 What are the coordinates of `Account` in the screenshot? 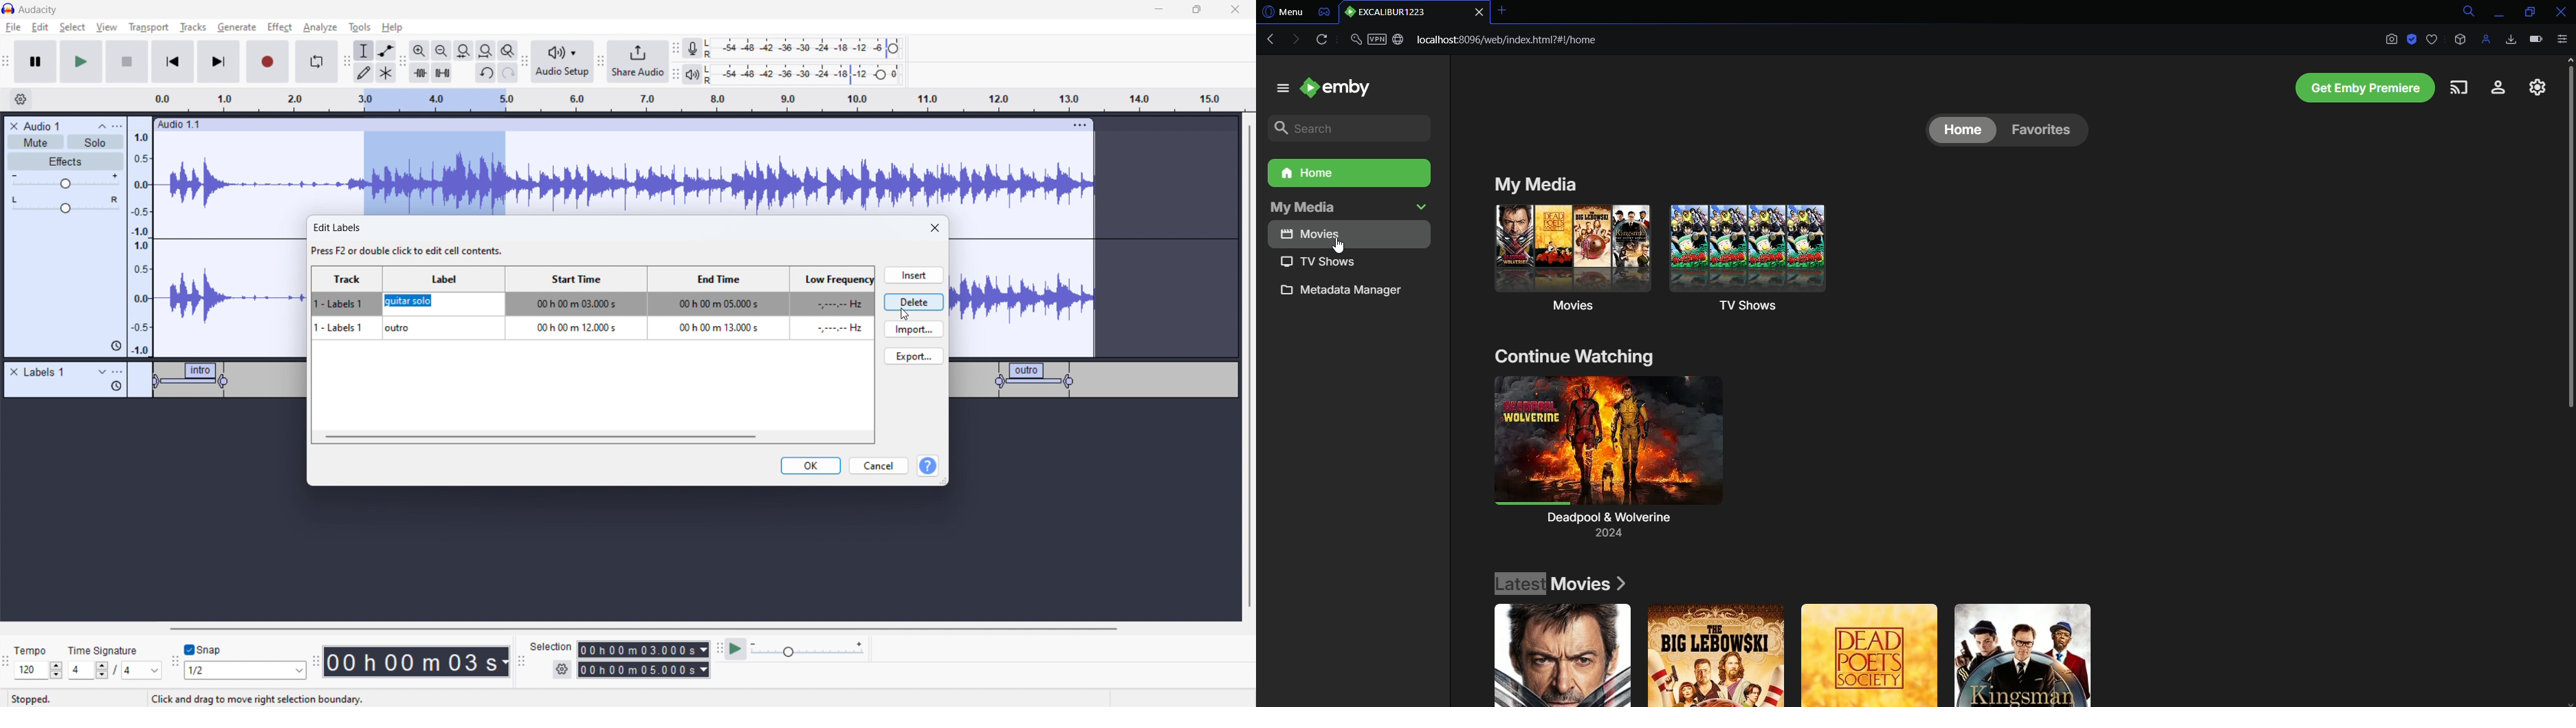 It's located at (2492, 89).